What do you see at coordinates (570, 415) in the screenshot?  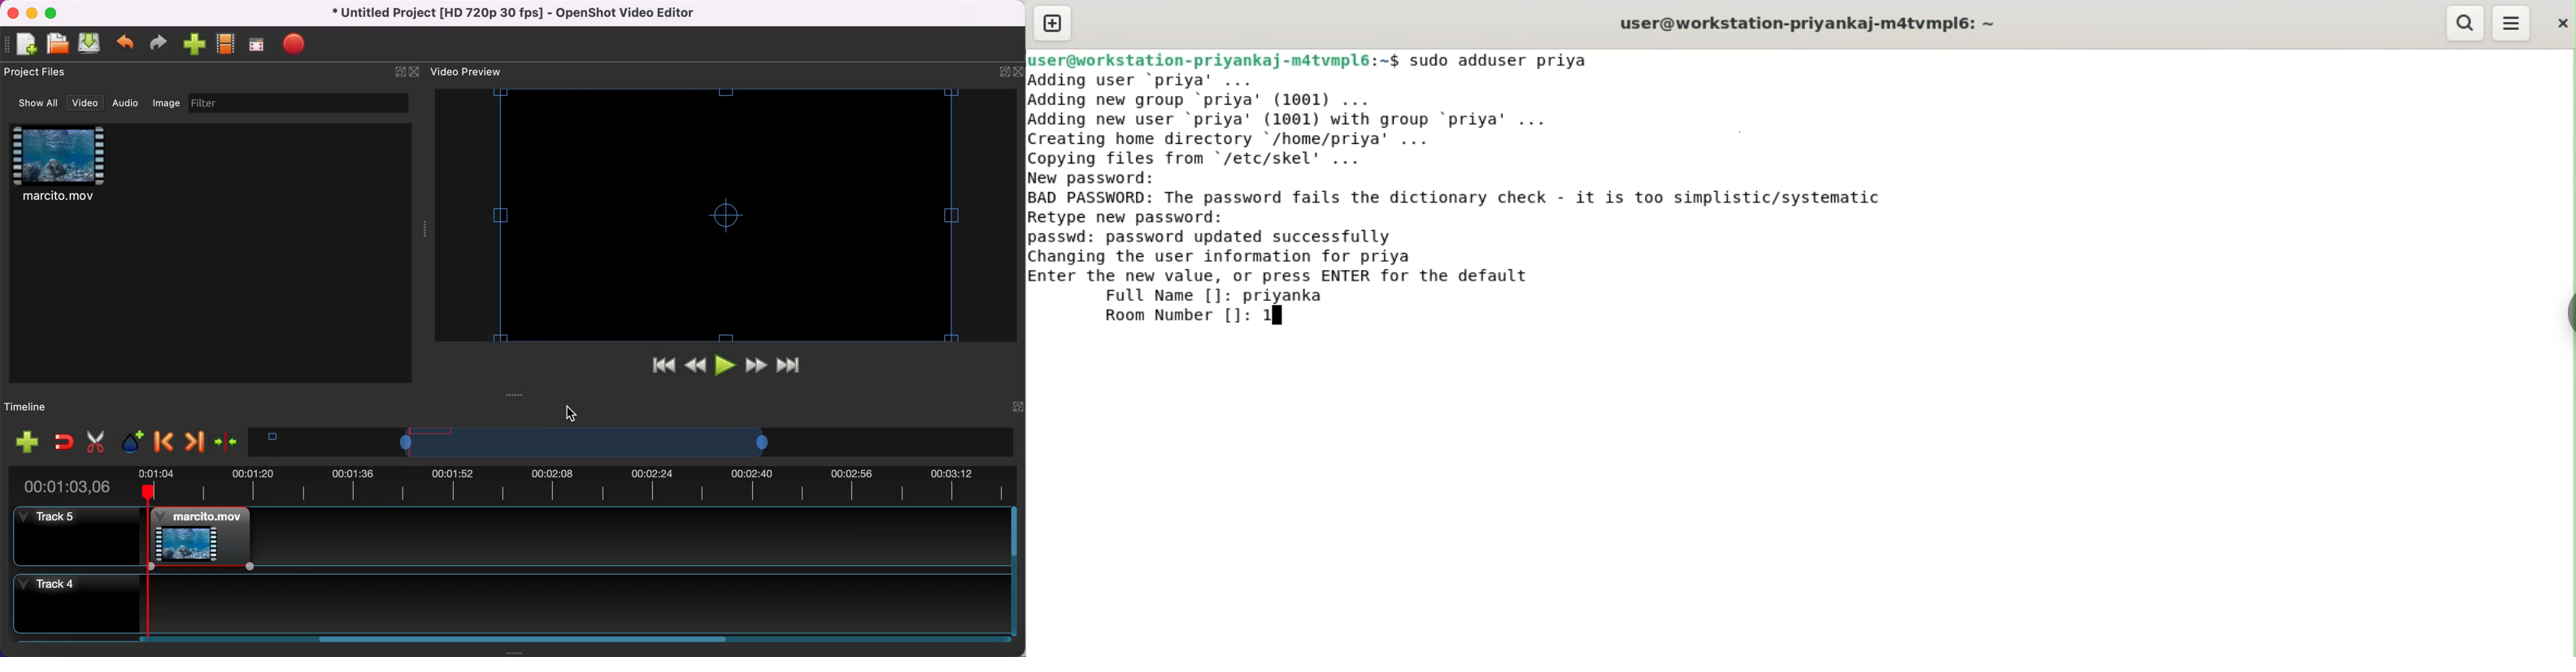 I see `Cursor` at bounding box center [570, 415].